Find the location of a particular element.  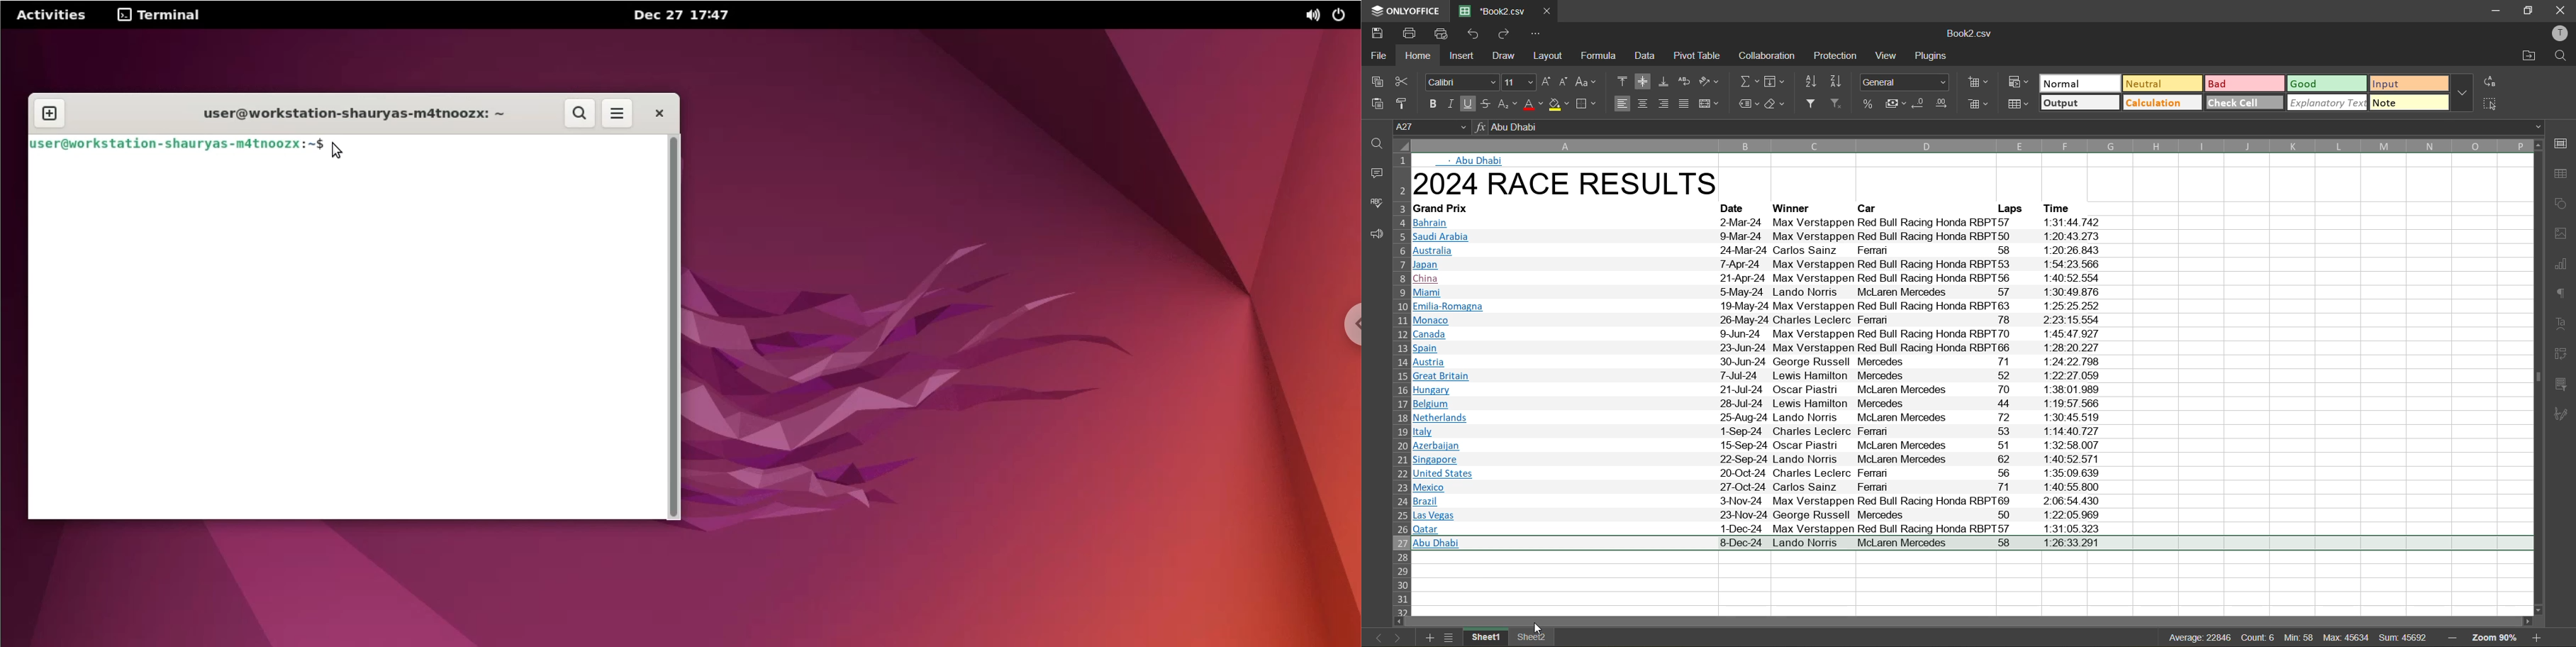

align center is located at coordinates (1644, 103).